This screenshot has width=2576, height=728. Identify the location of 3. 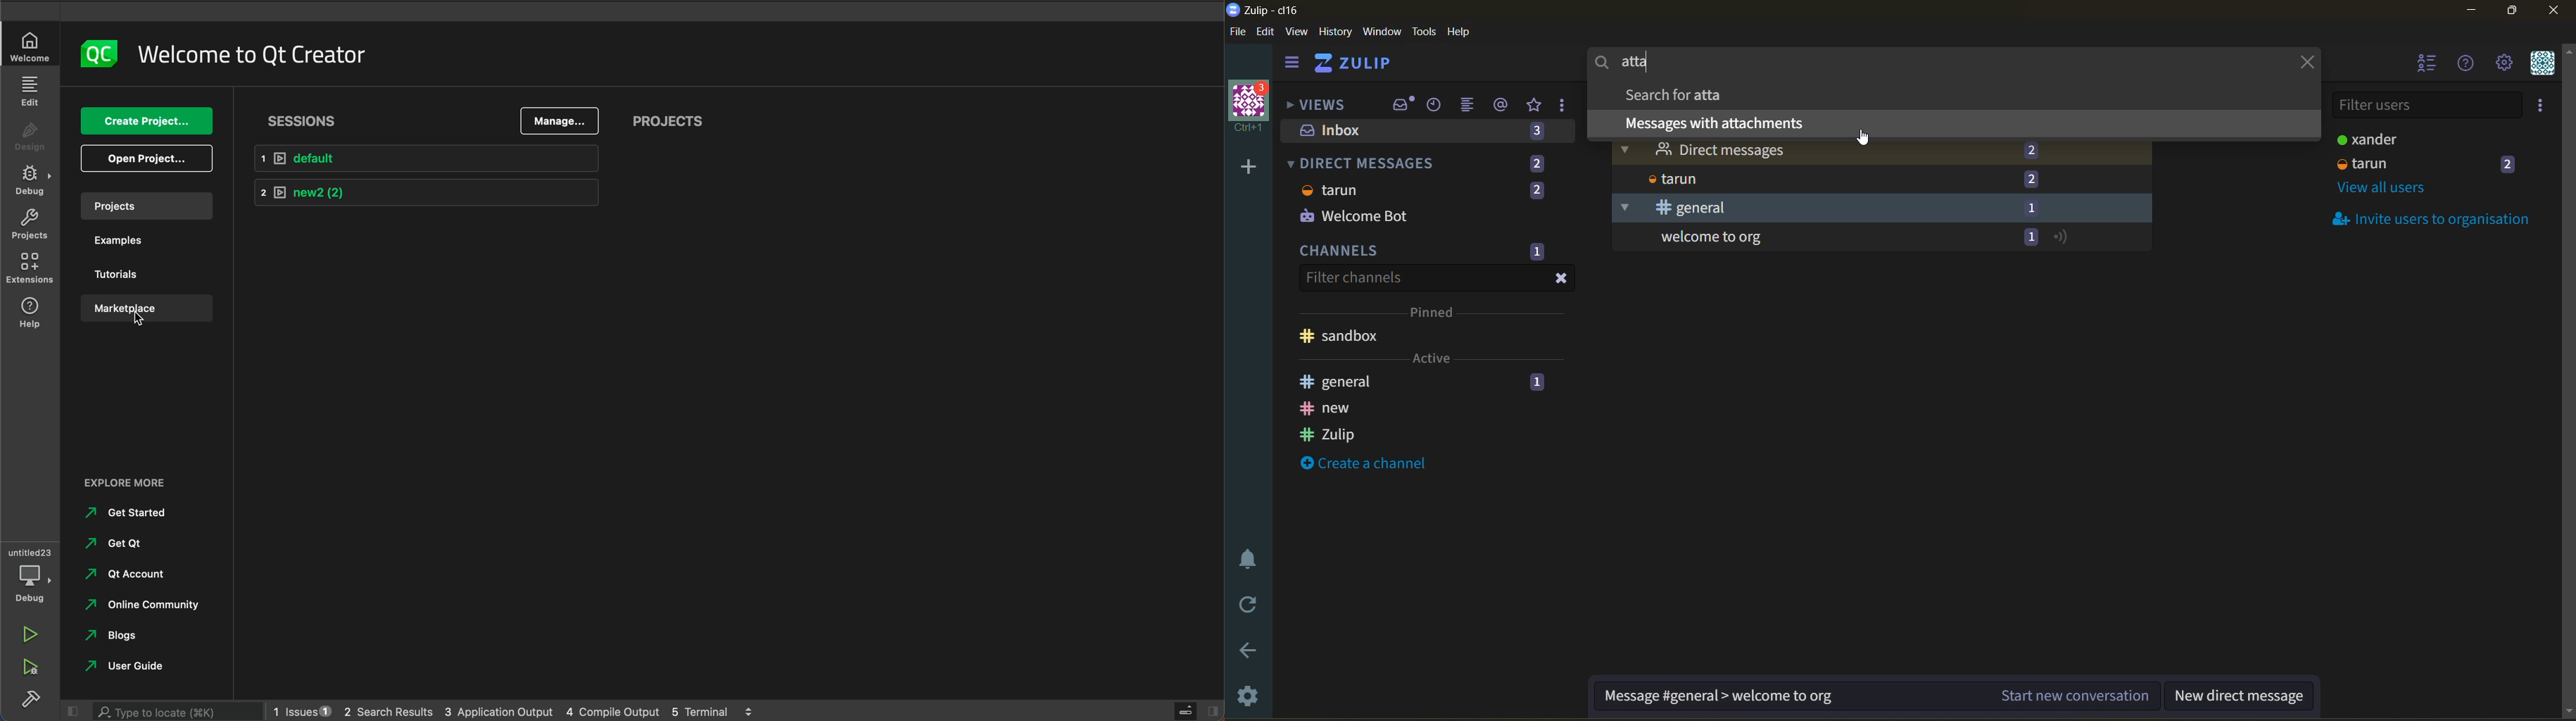
(1537, 133).